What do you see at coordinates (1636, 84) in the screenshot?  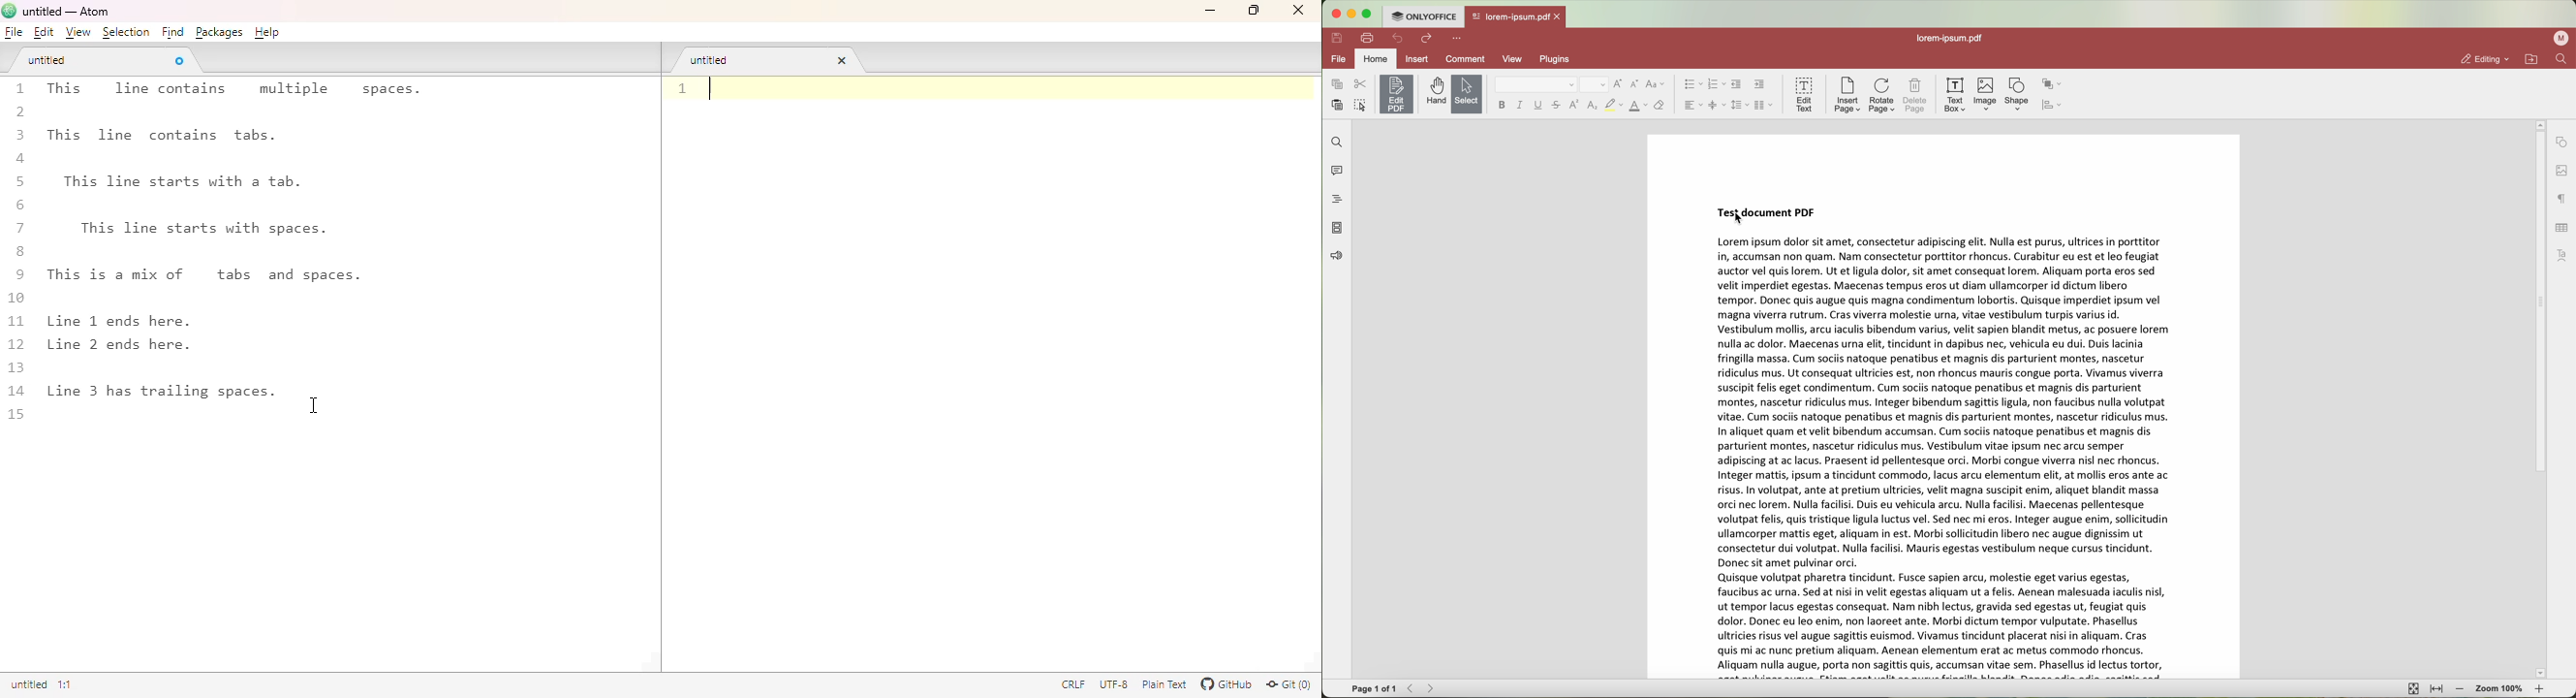 I see `decrement font size` at bounding box center [1636, 84].